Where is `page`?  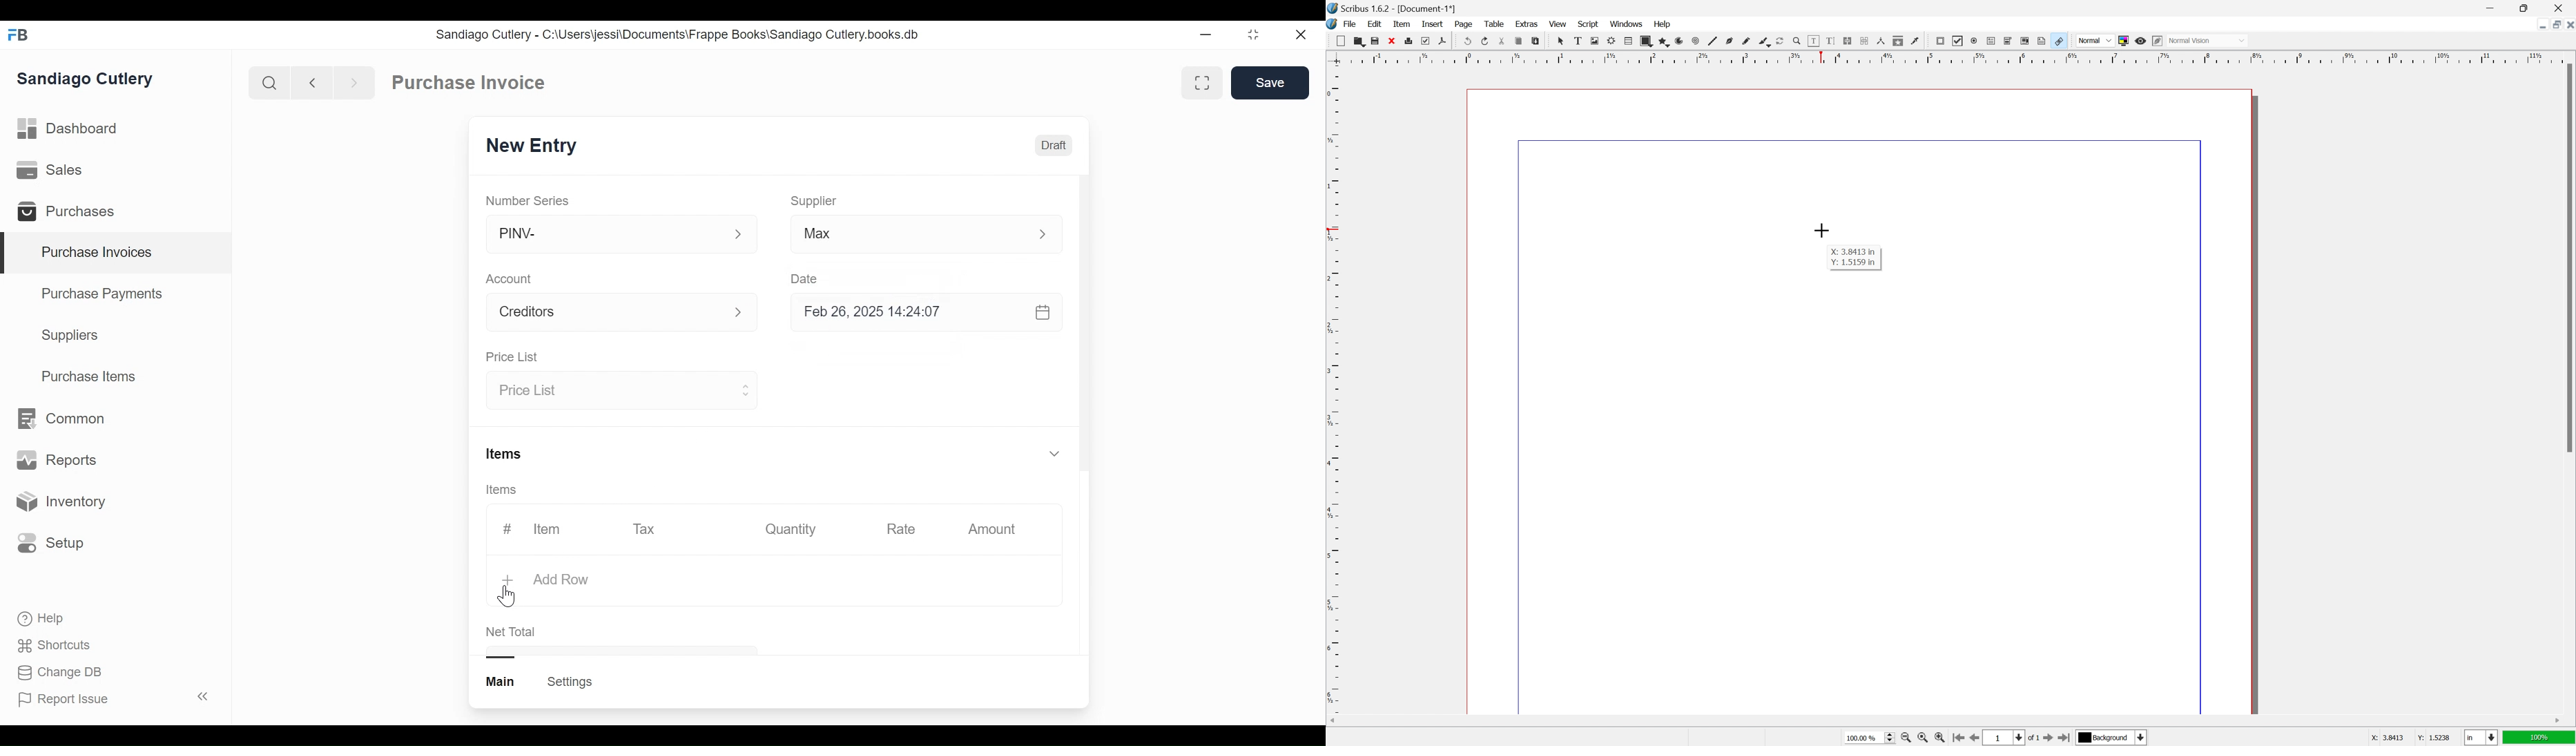 page is located at coordinates (1463, 24).